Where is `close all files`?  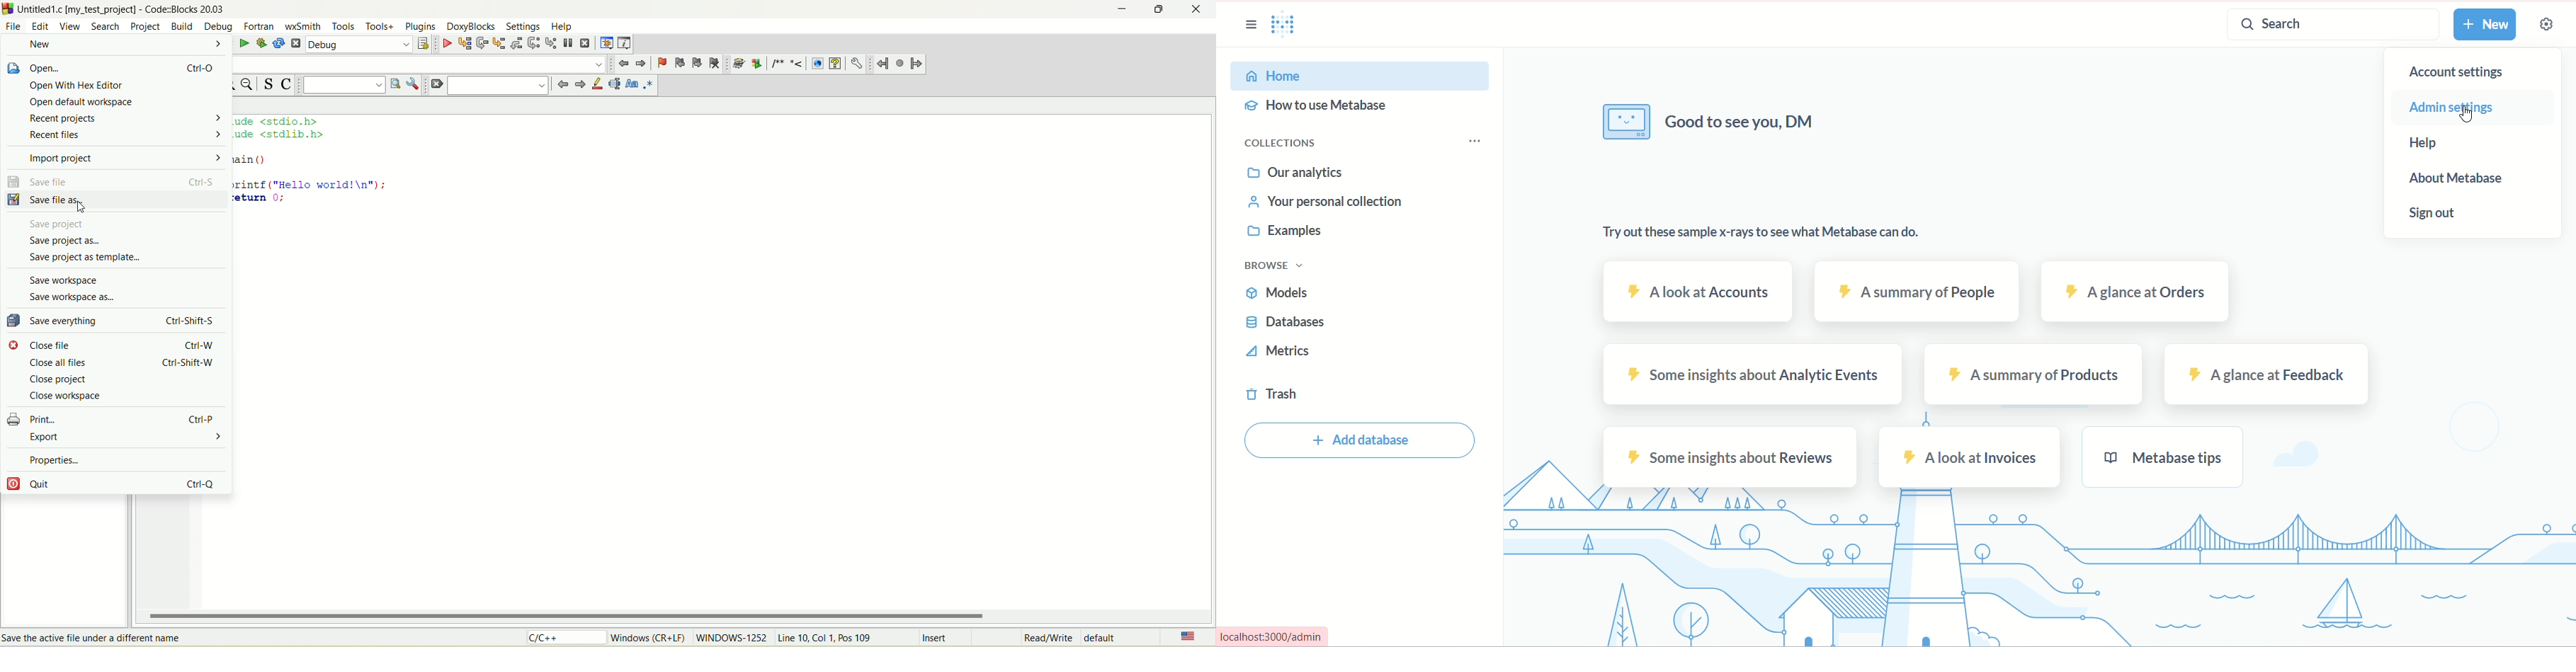
close all files is located at coordinates (123, 365).